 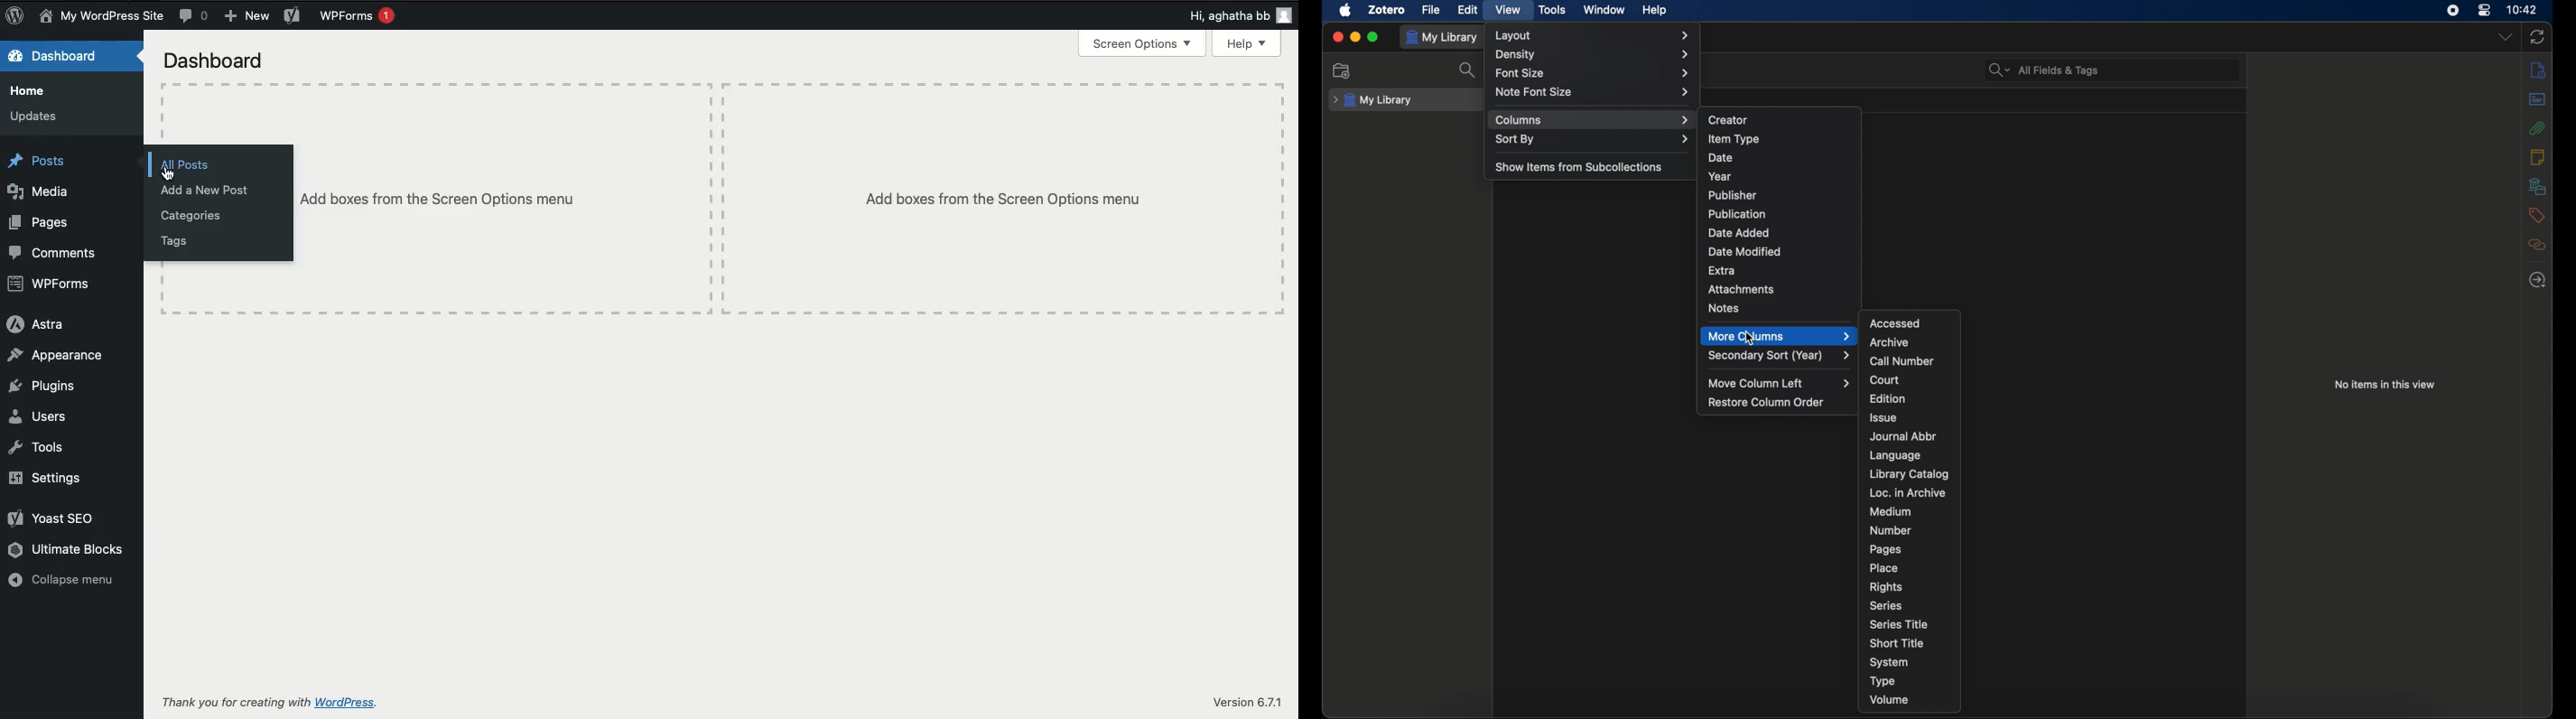 I want to click on Help, so click(x=1246, y=44).